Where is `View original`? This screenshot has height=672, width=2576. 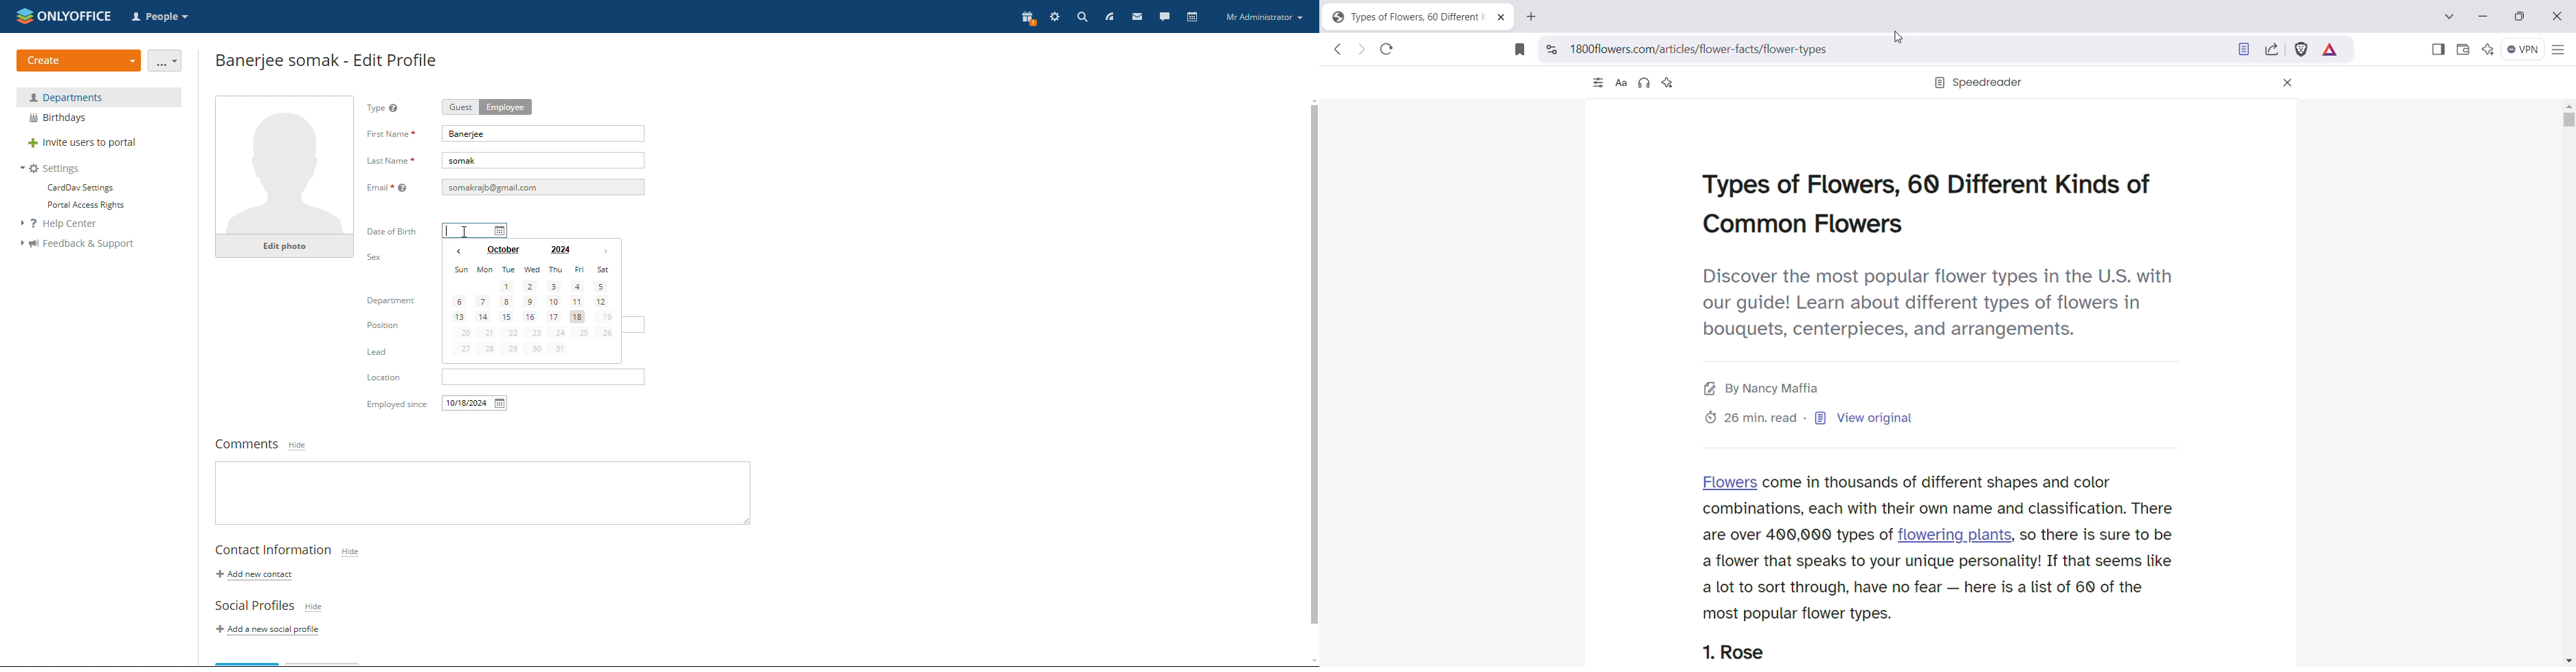
View original is located at coordinates (1882, 419).